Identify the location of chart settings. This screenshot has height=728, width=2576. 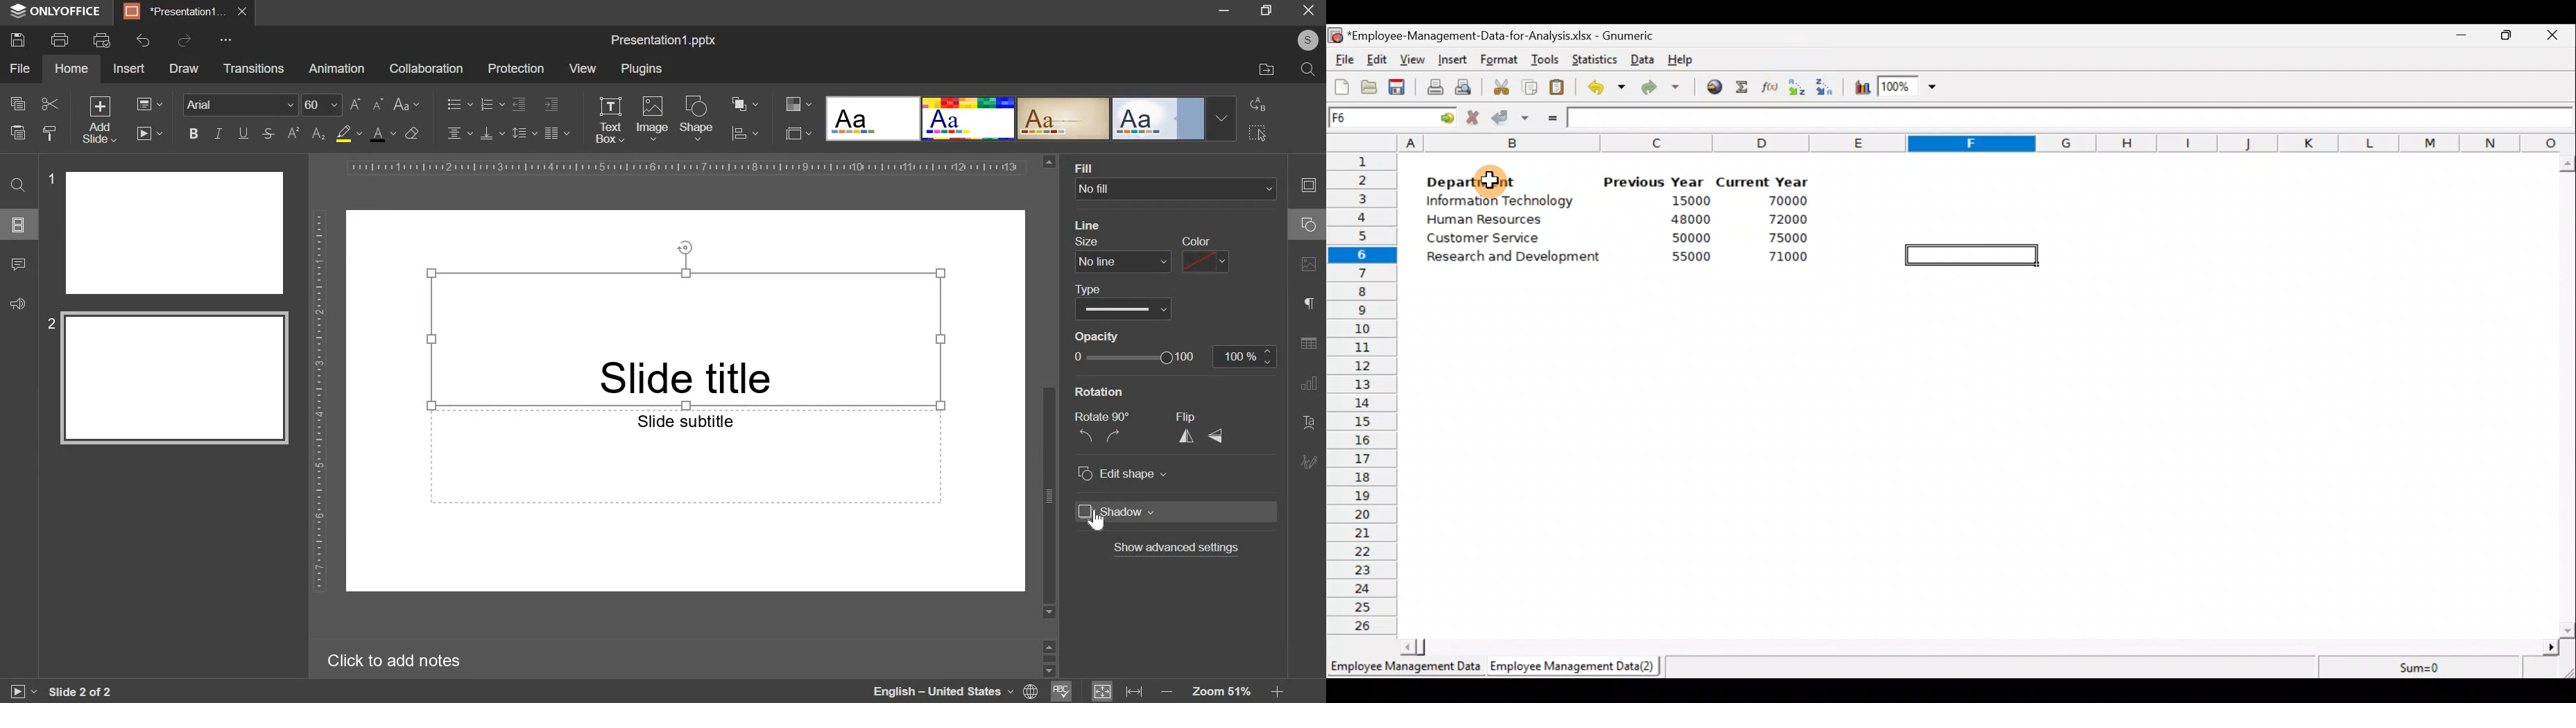
(1309, 383).